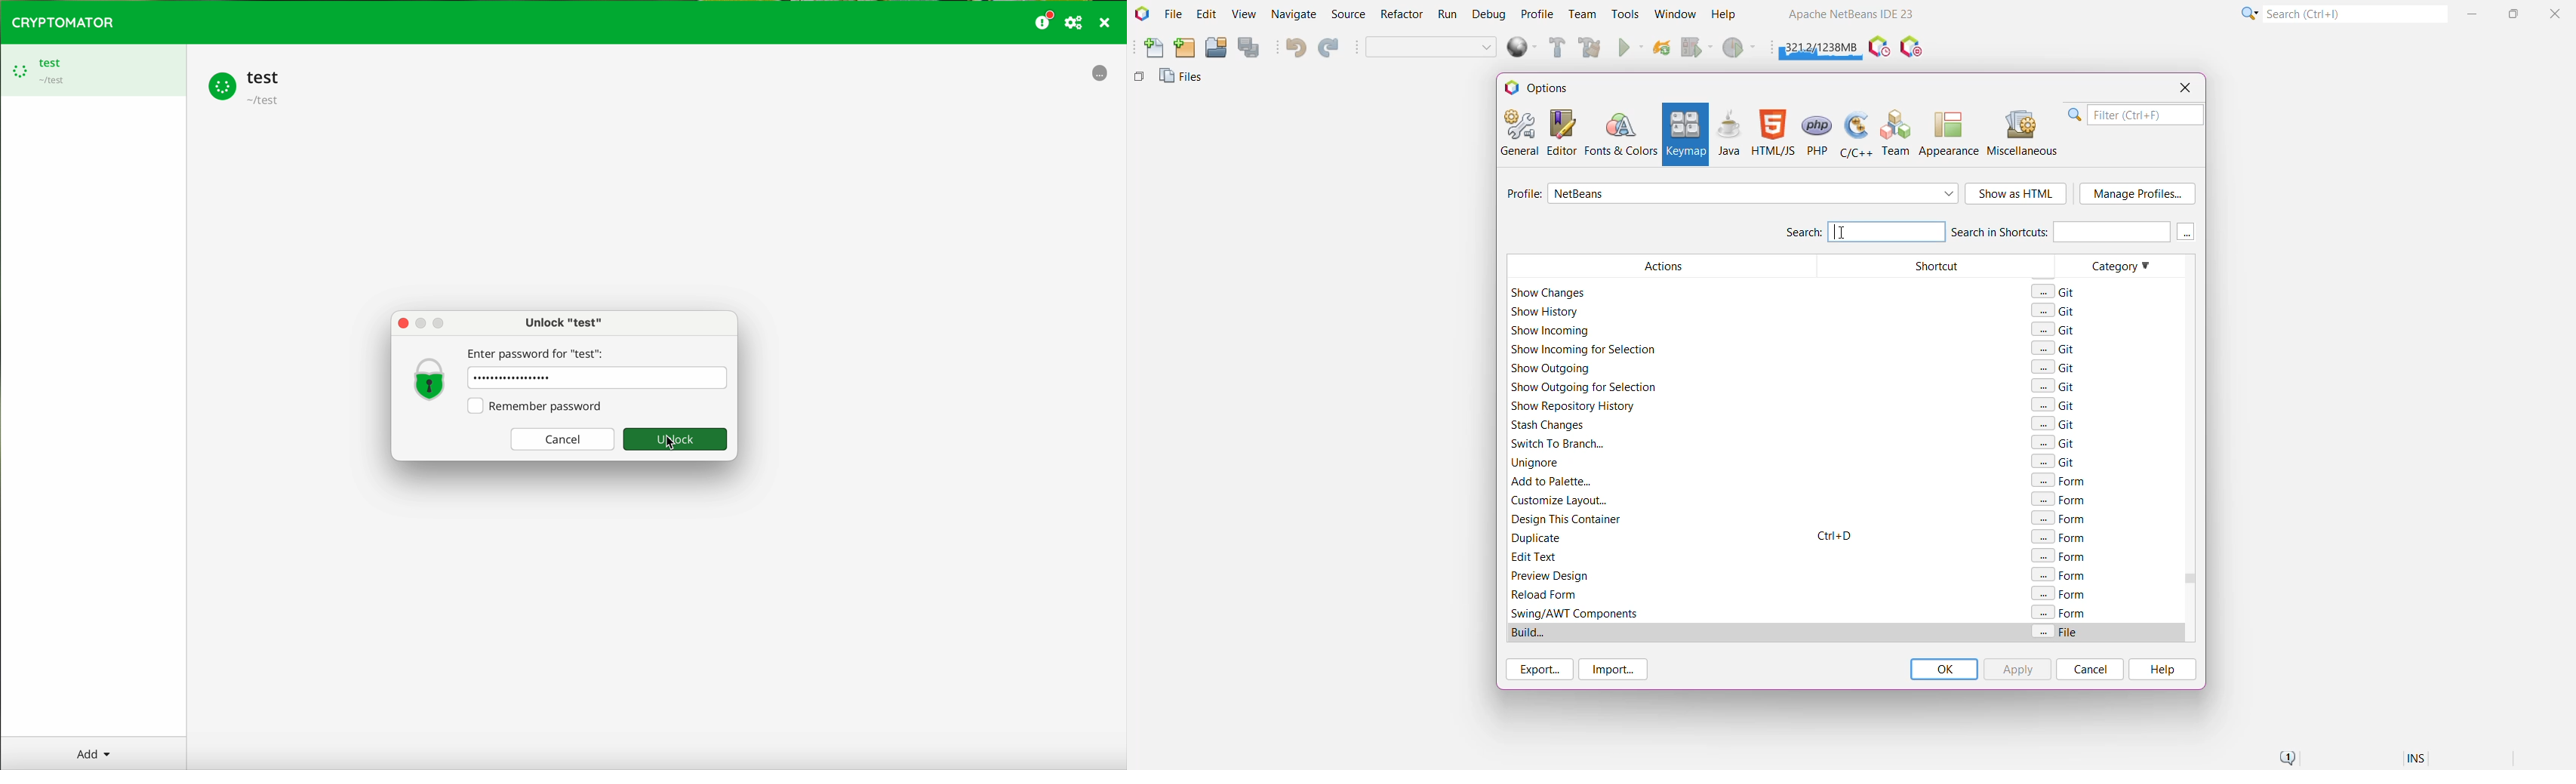 The width and height of the screenshot is (2576, 784). What do you see at coordinates (2060, 231) in the screenshot?
I see `Search in Shortcuts` at bounding box center [2060, 231].